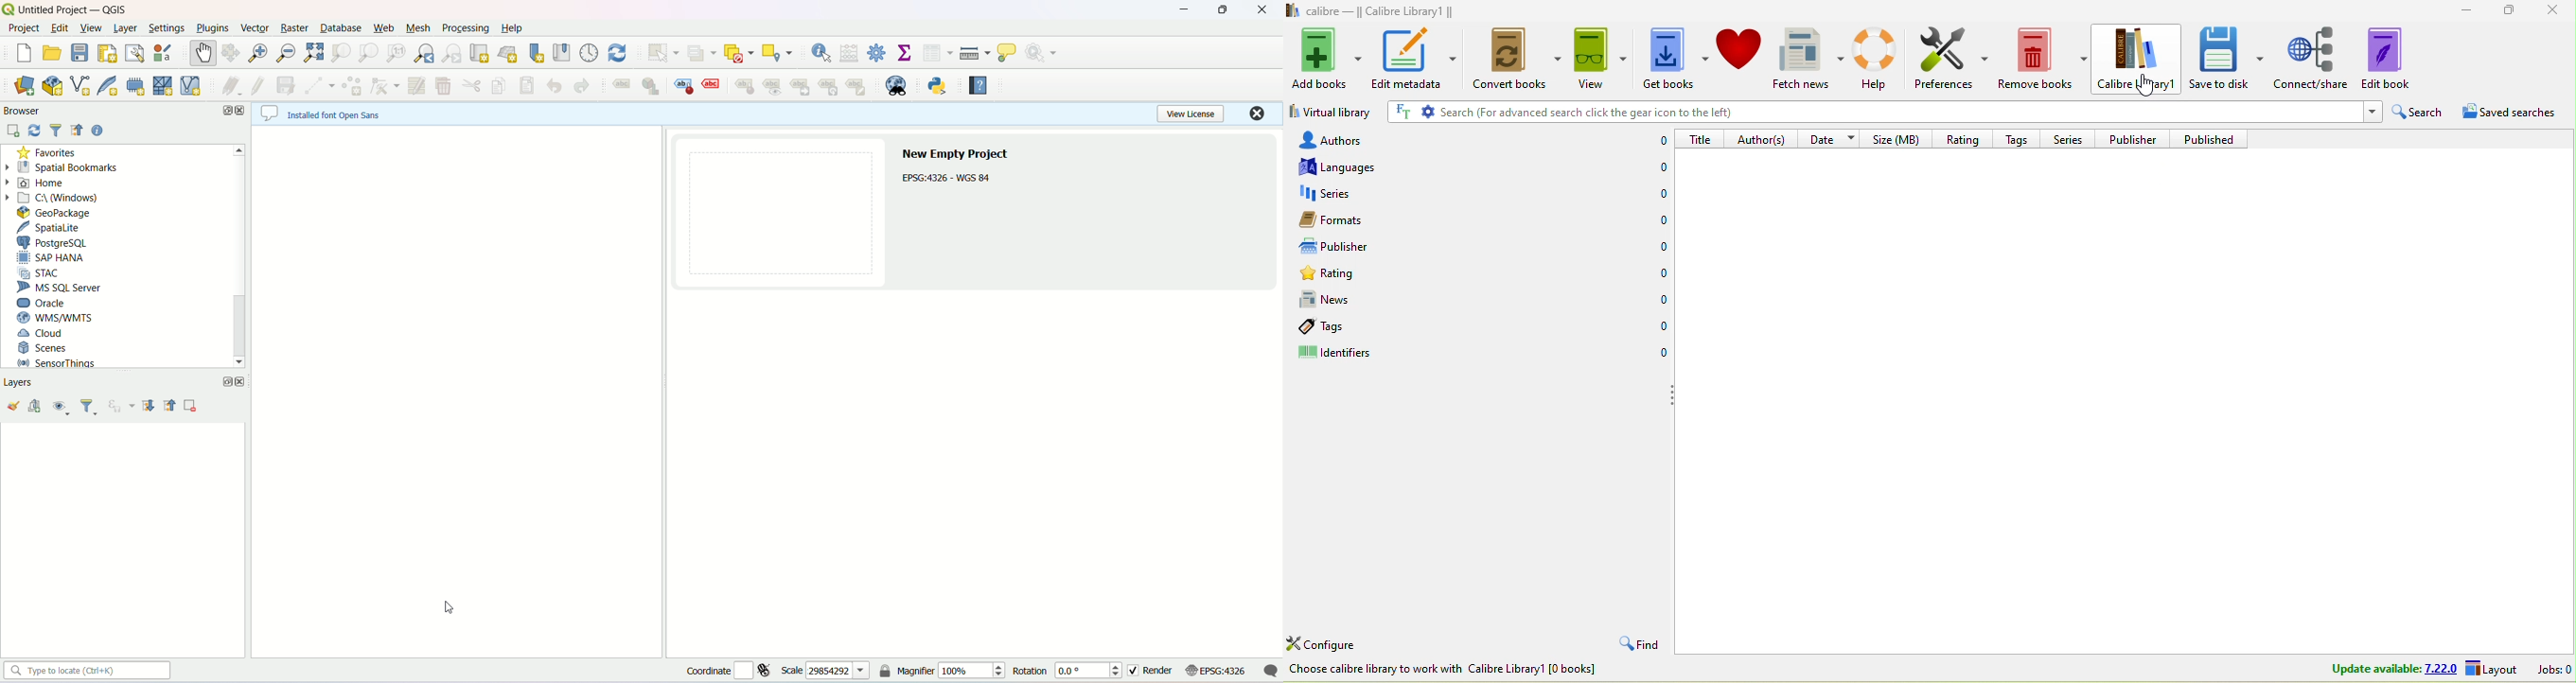  I want to click on author(s), so click(1764, 138).